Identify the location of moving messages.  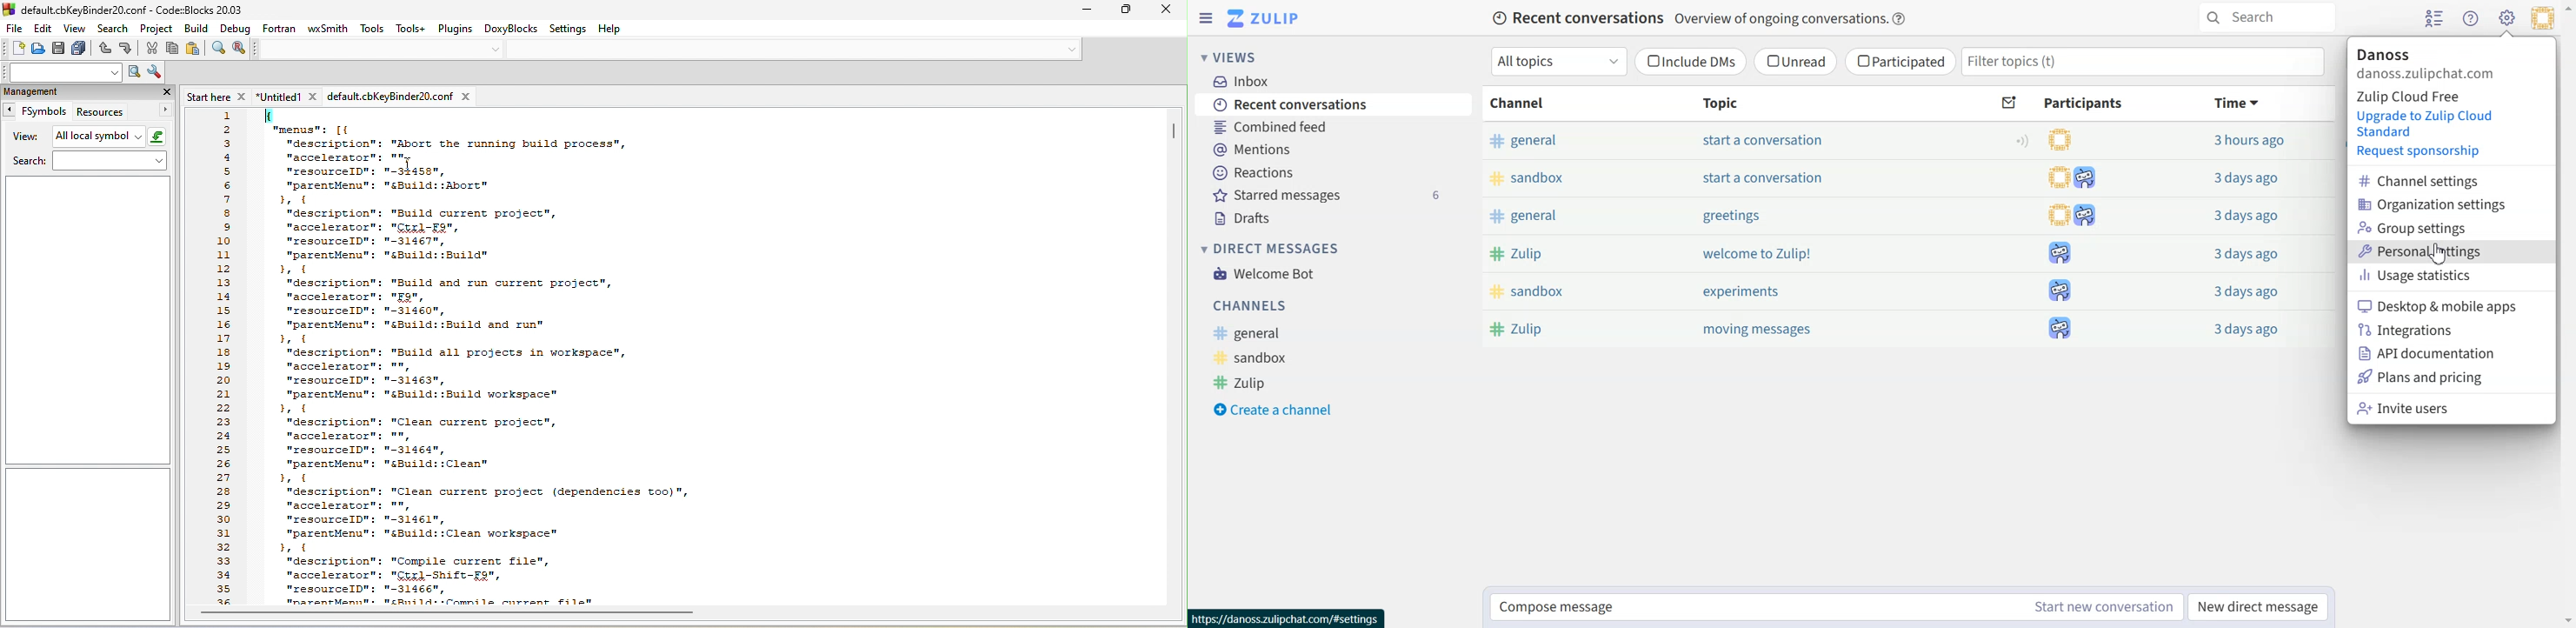
(1760, 329).